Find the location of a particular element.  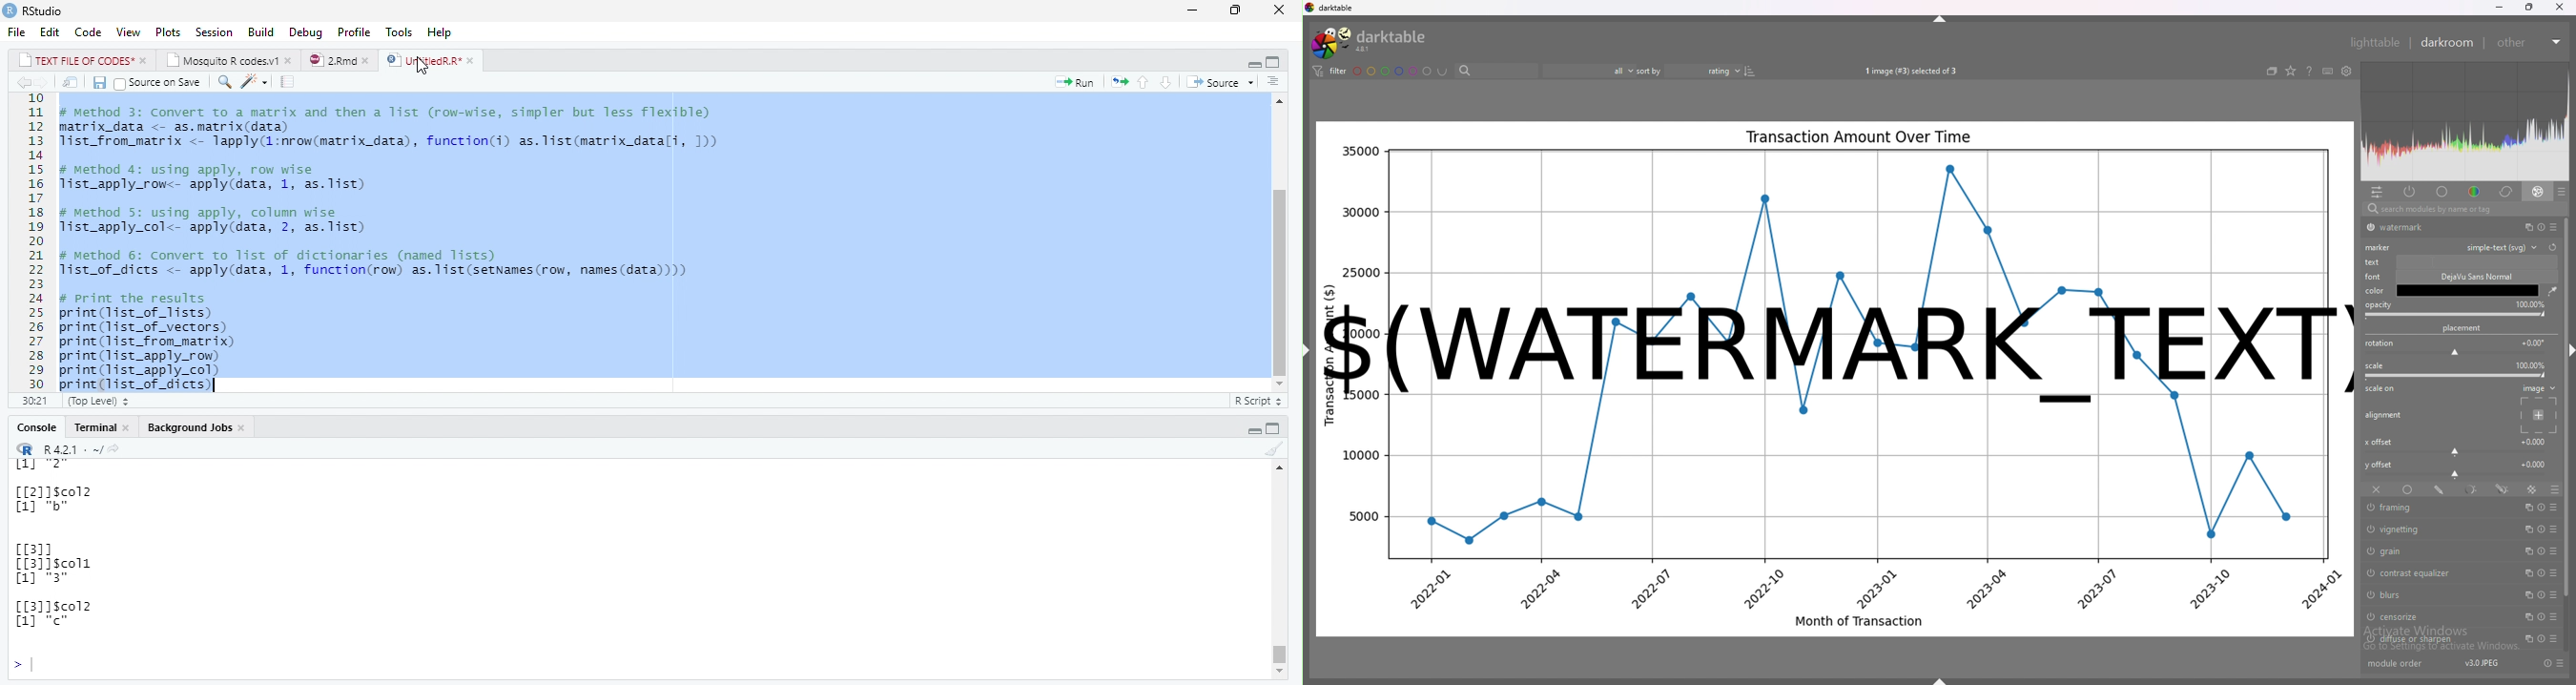

[[2]]$col2
[1 "p" is located at coordinates (60, 502).